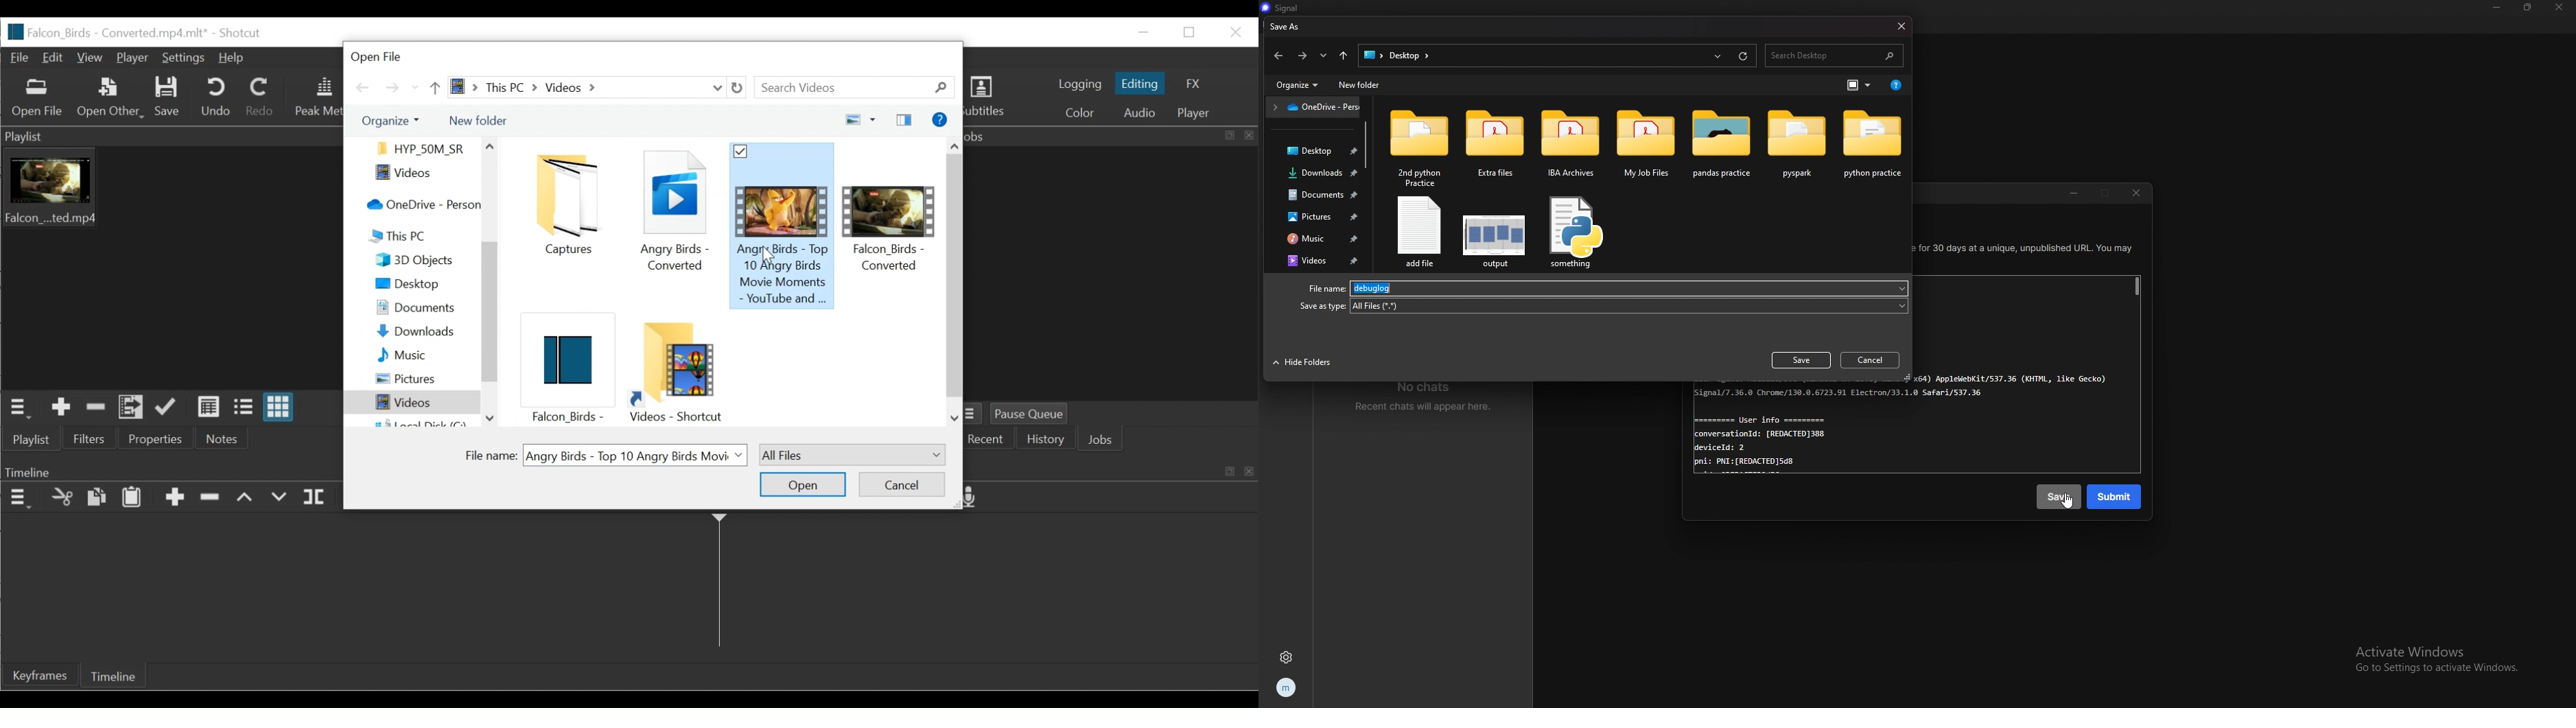 Image resolution: width=2576 pixels, height=728 pixels. What do you see at coordinates (130, 409) in the screenshot?
I see `Add the files to the playlist` at bounding box center [130, 409].